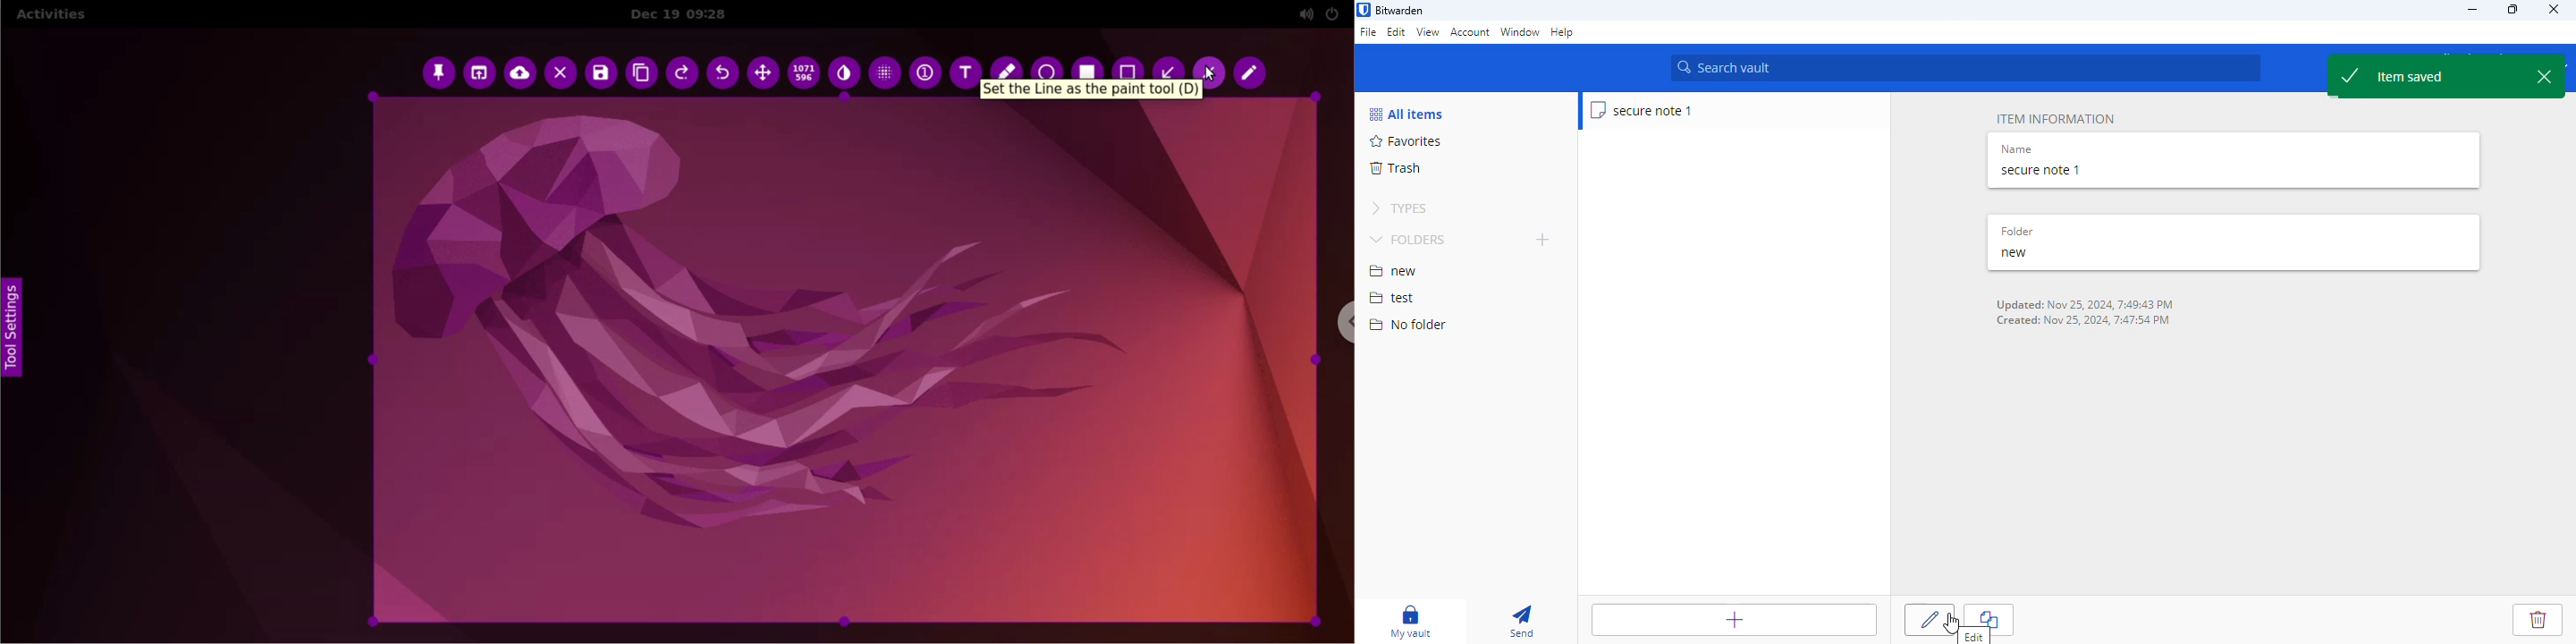 This screenshot has height=644, width=2576. I want to click on file, so click(1368, 33).